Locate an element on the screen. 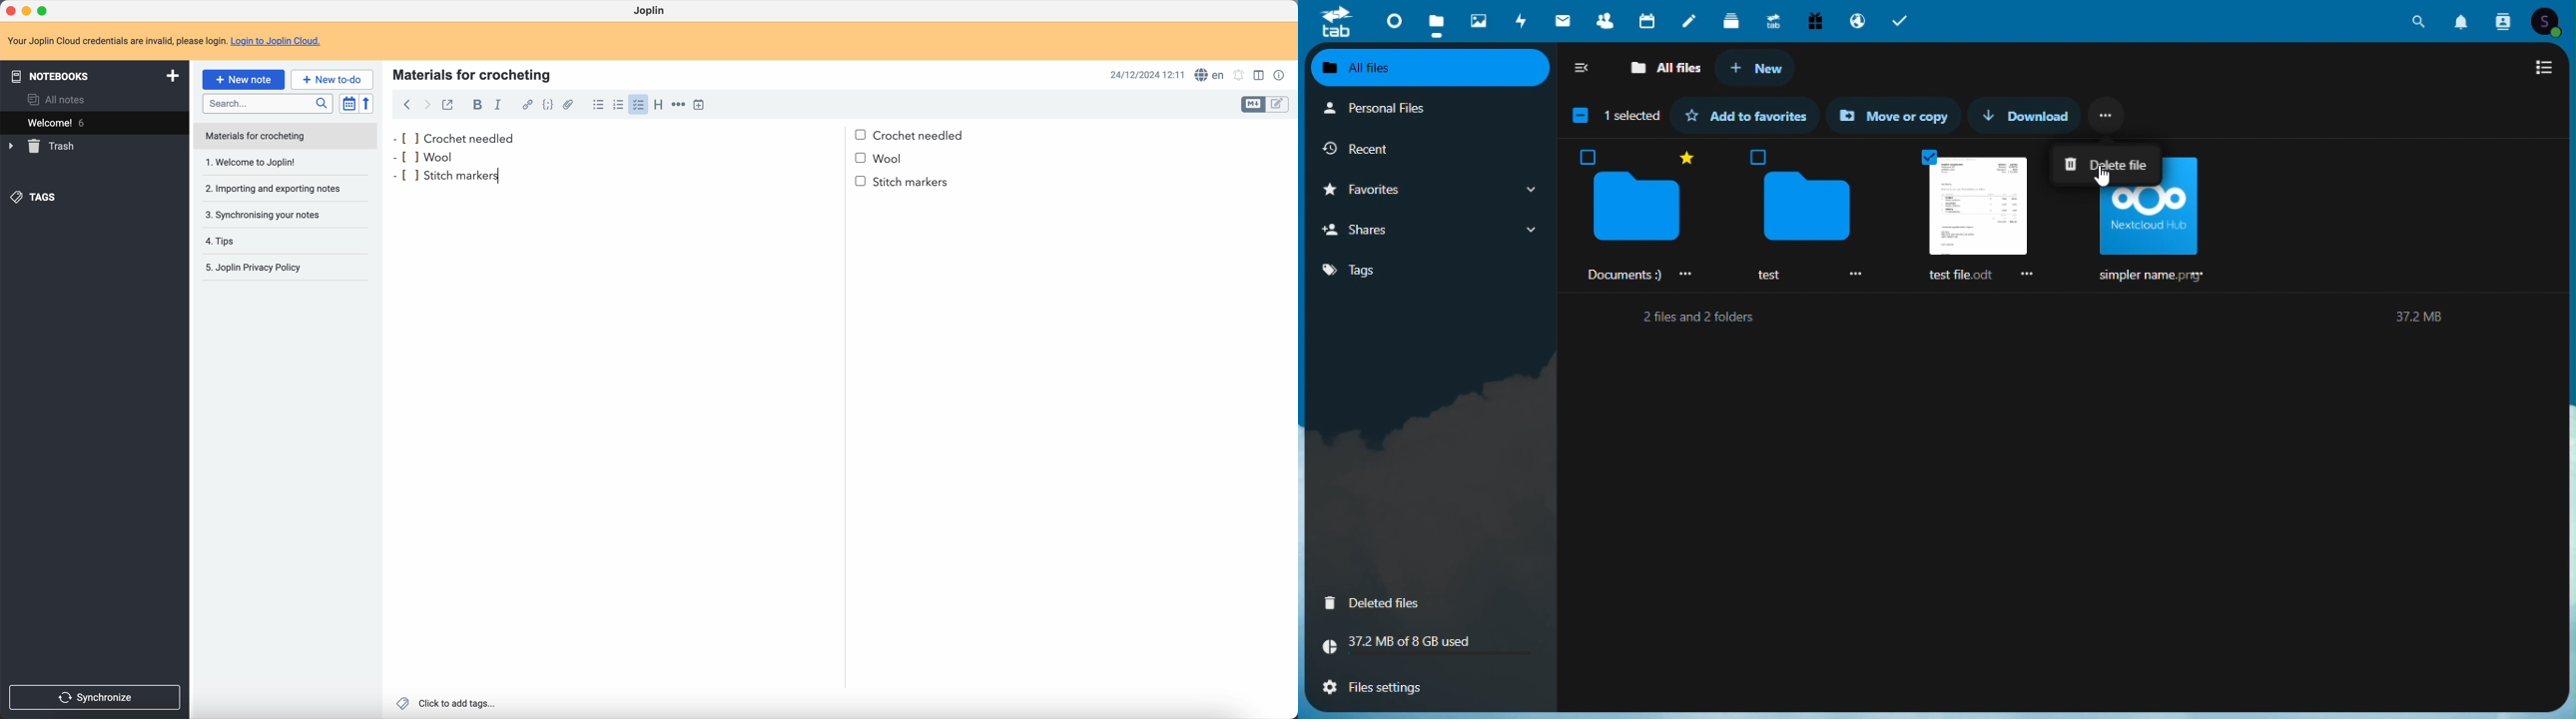 The image size is (2576, 728). hyperlink is located at coordinates (525, 104).